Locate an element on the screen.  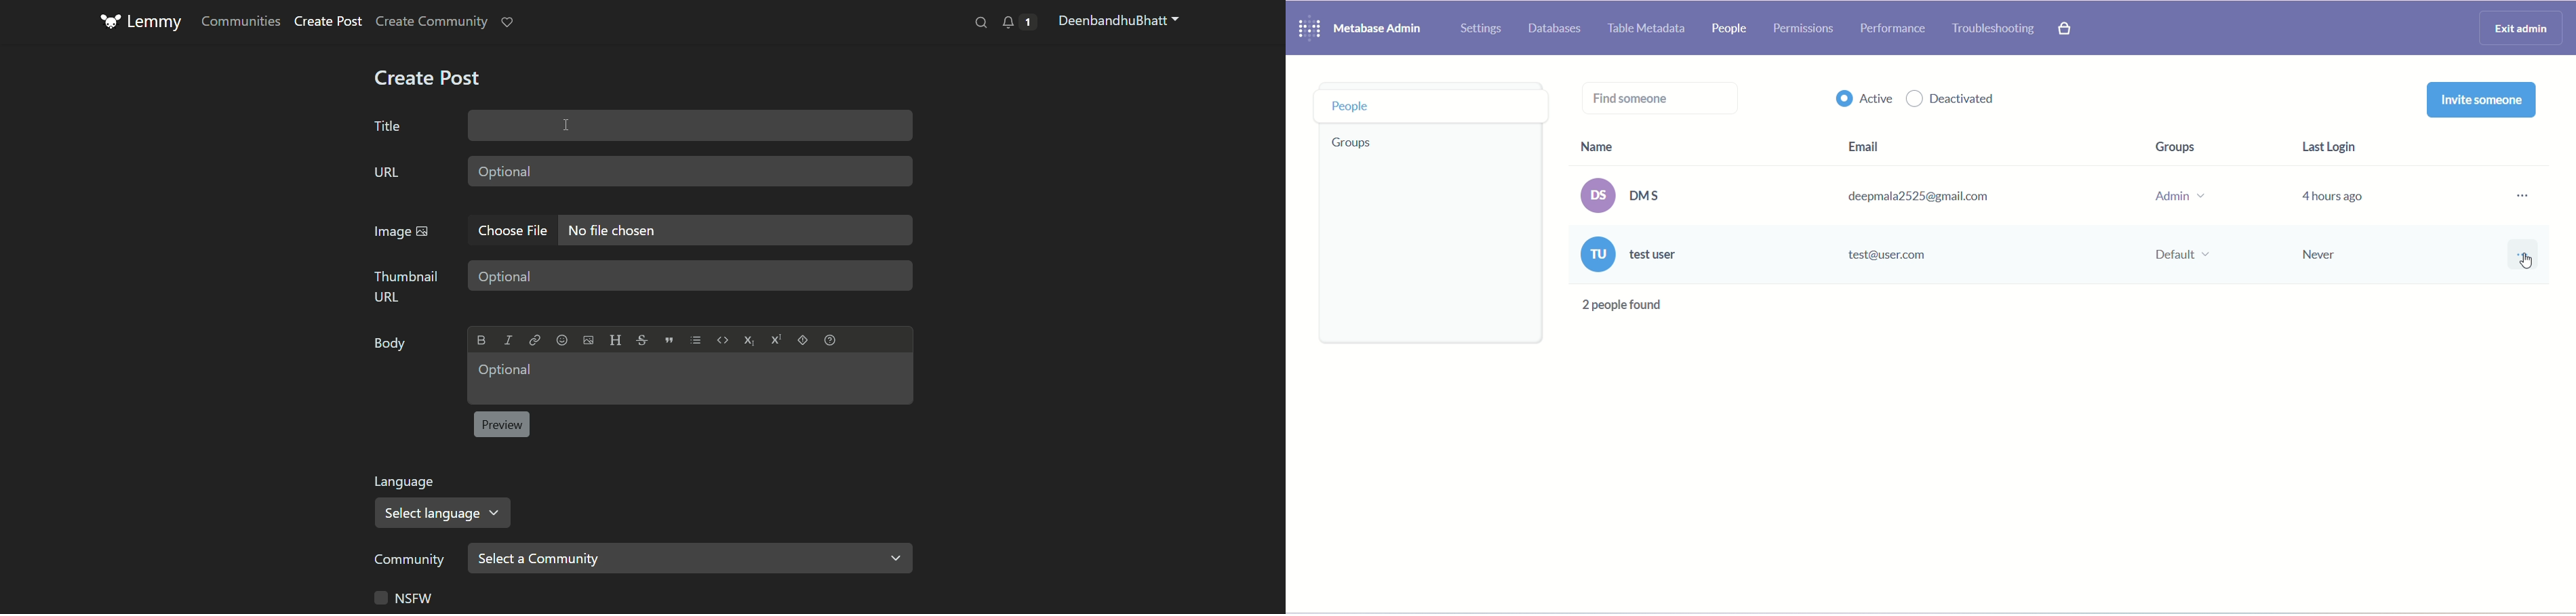
performance is located at coordinates (1895, 30).